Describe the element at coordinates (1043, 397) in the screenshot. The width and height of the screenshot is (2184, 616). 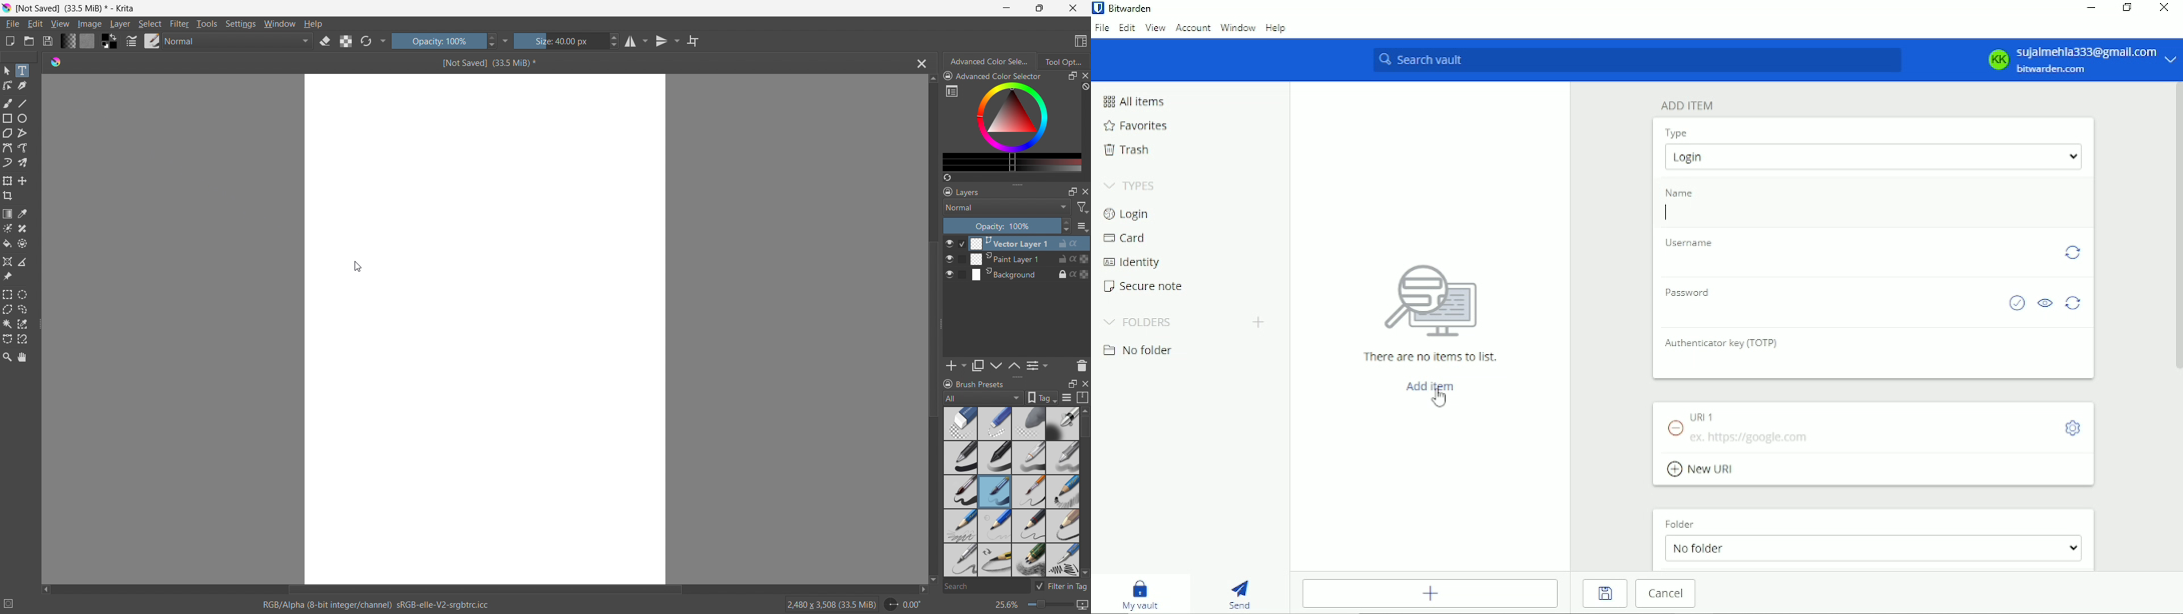
I see `tags` at that location.